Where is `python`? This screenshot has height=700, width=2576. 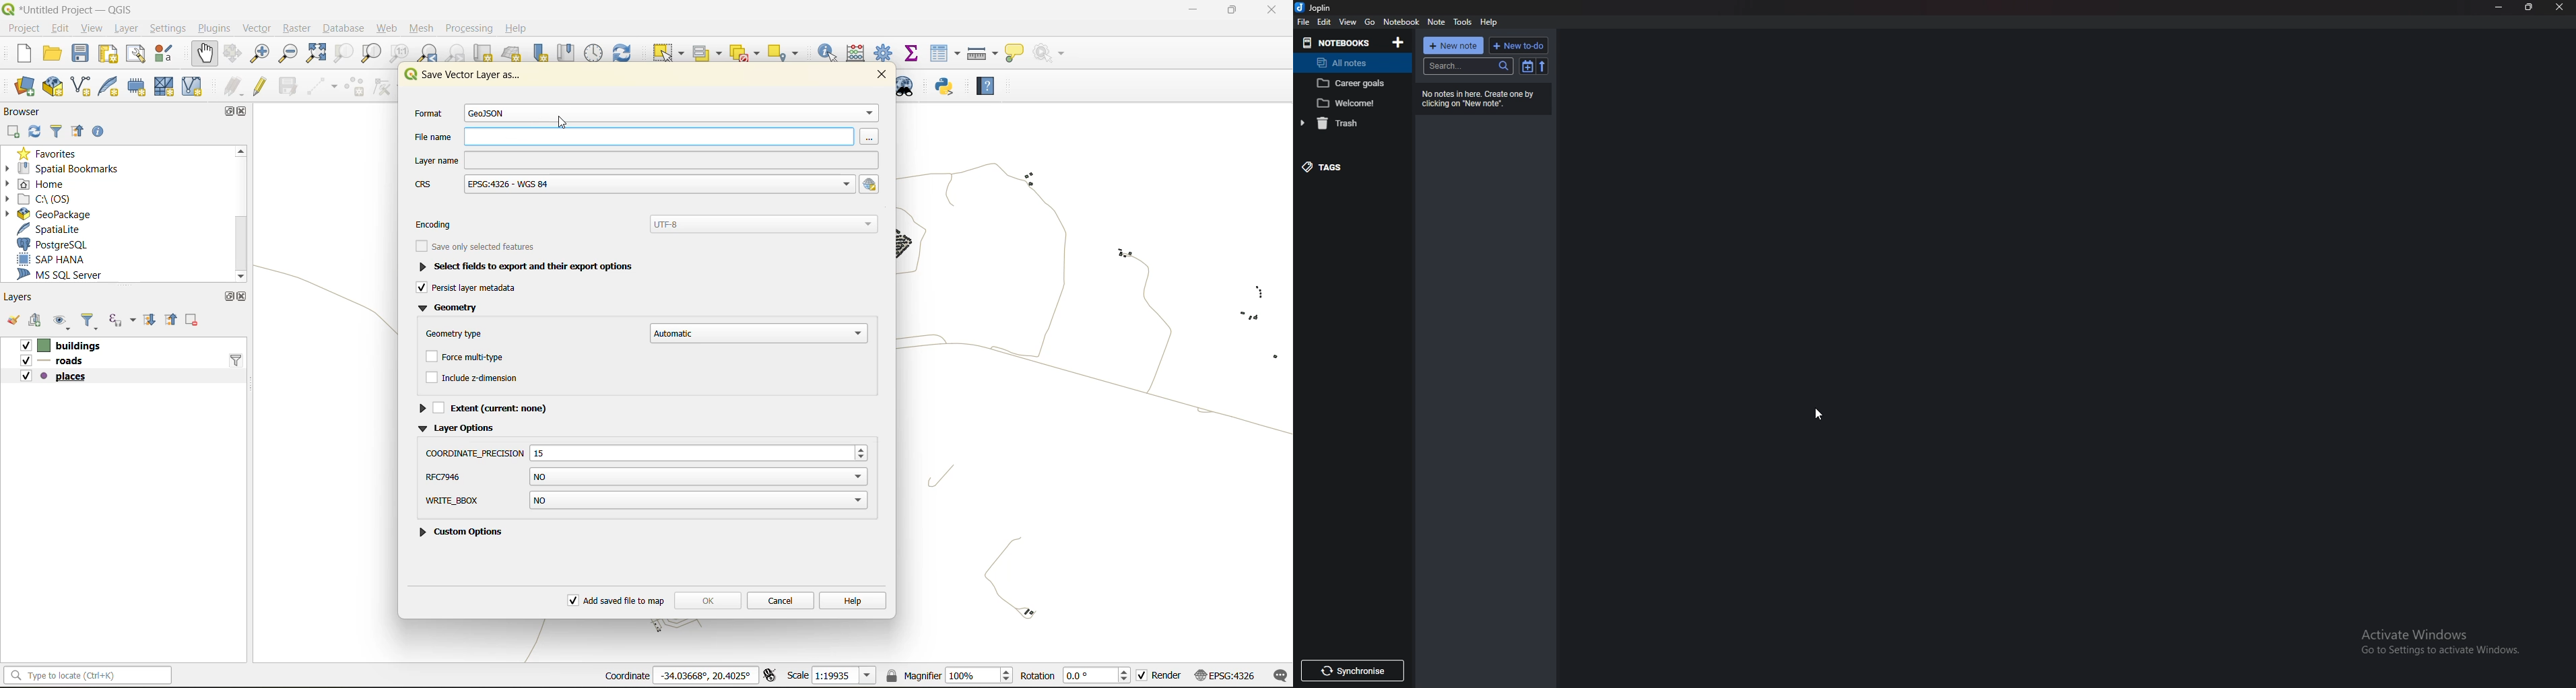 python is located at coordinates (949, 88).